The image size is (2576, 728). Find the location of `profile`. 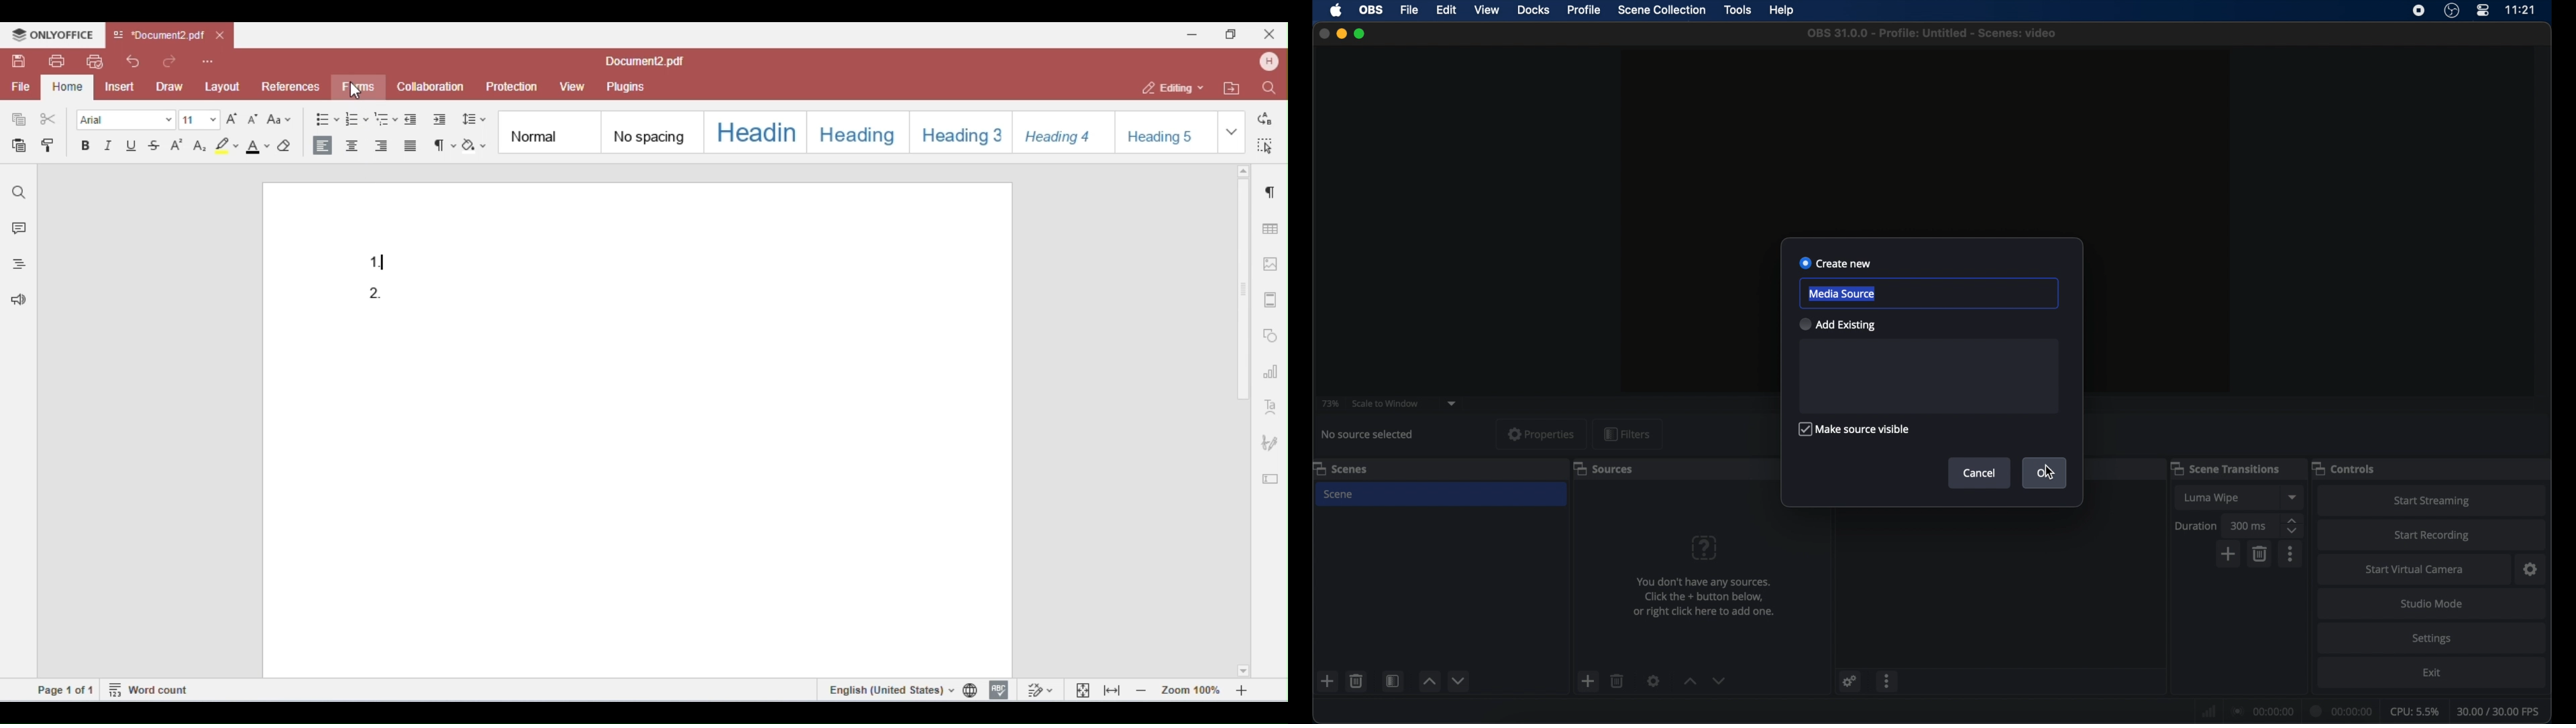

profile is located at coordinates (1585, 10).